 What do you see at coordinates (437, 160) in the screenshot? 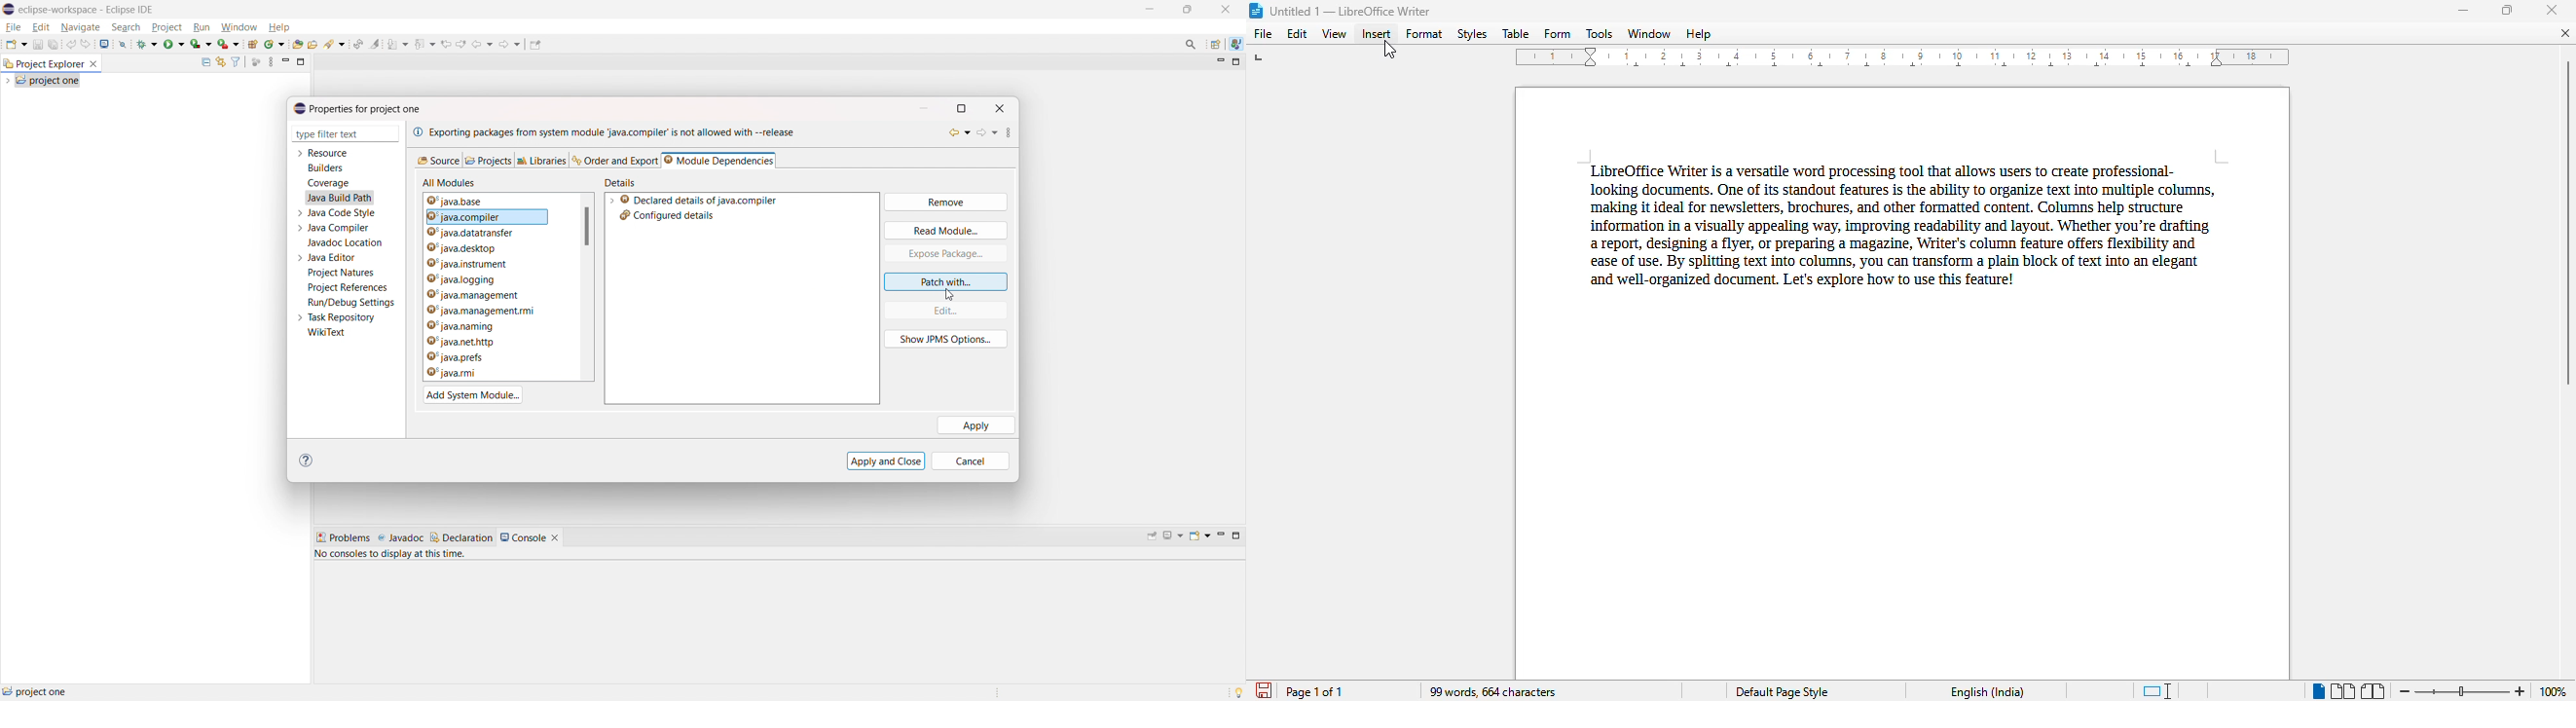
I see `source` at bounding box center [437, 160].